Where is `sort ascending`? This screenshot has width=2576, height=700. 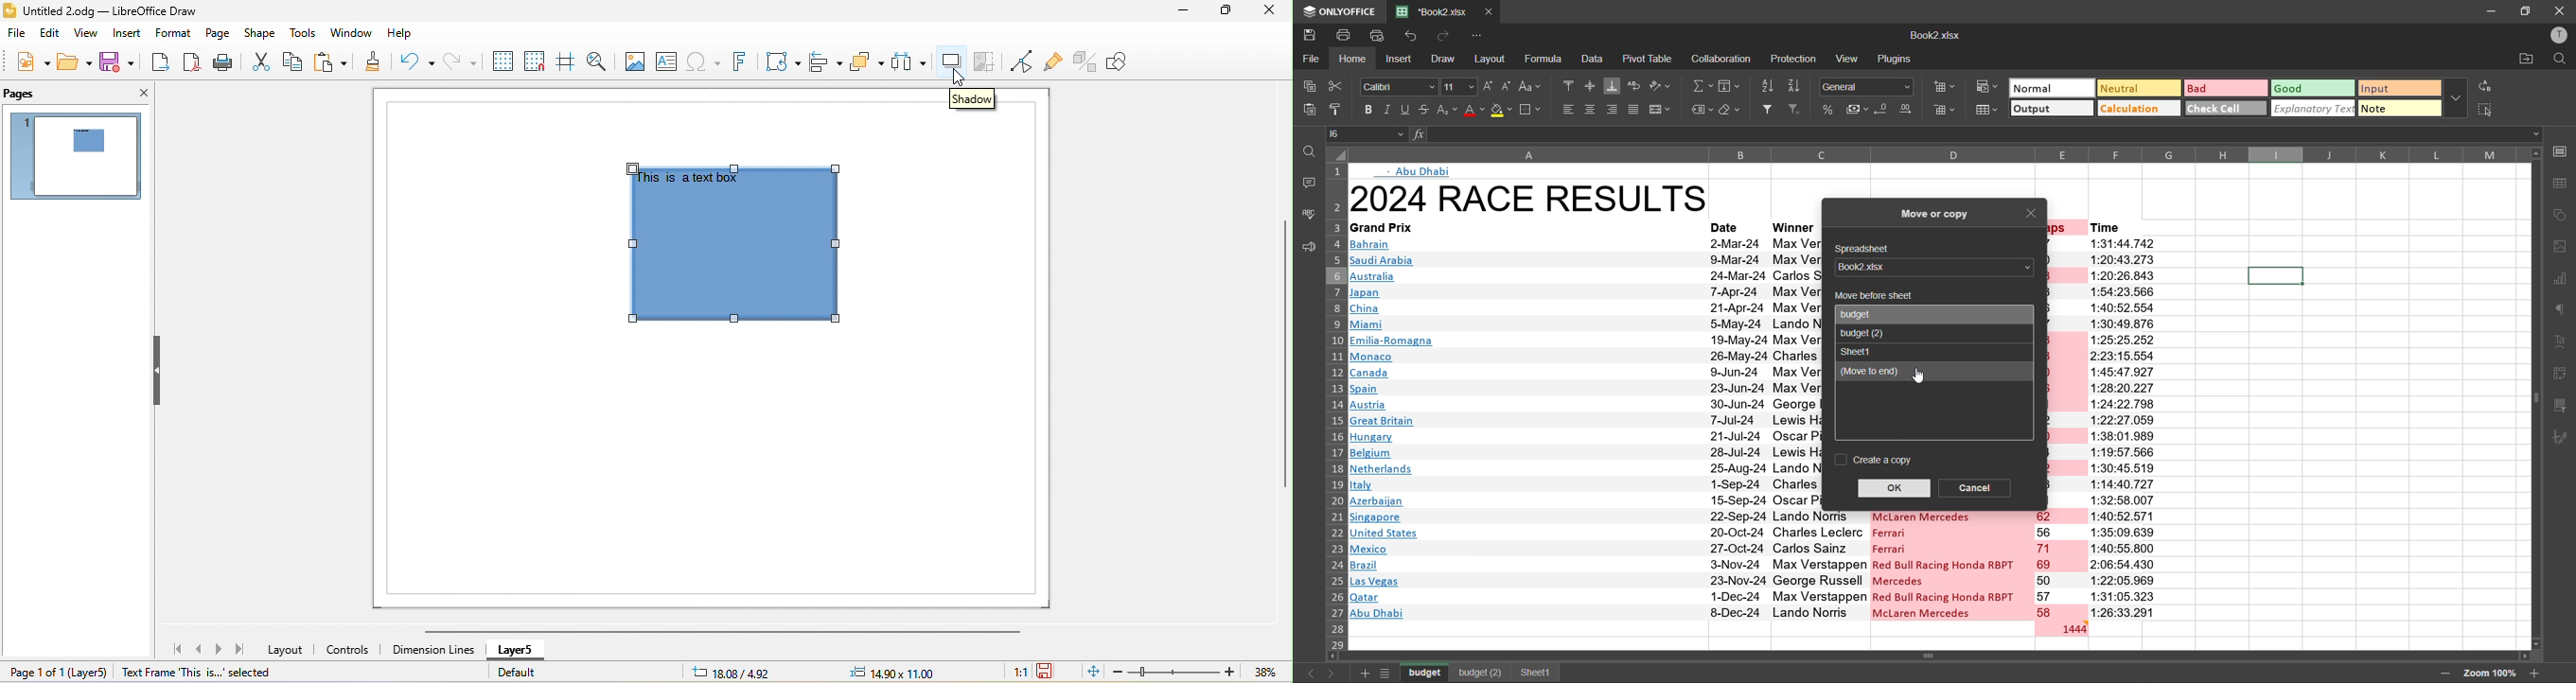 sort ascending is located at coordinates (1771, 86).